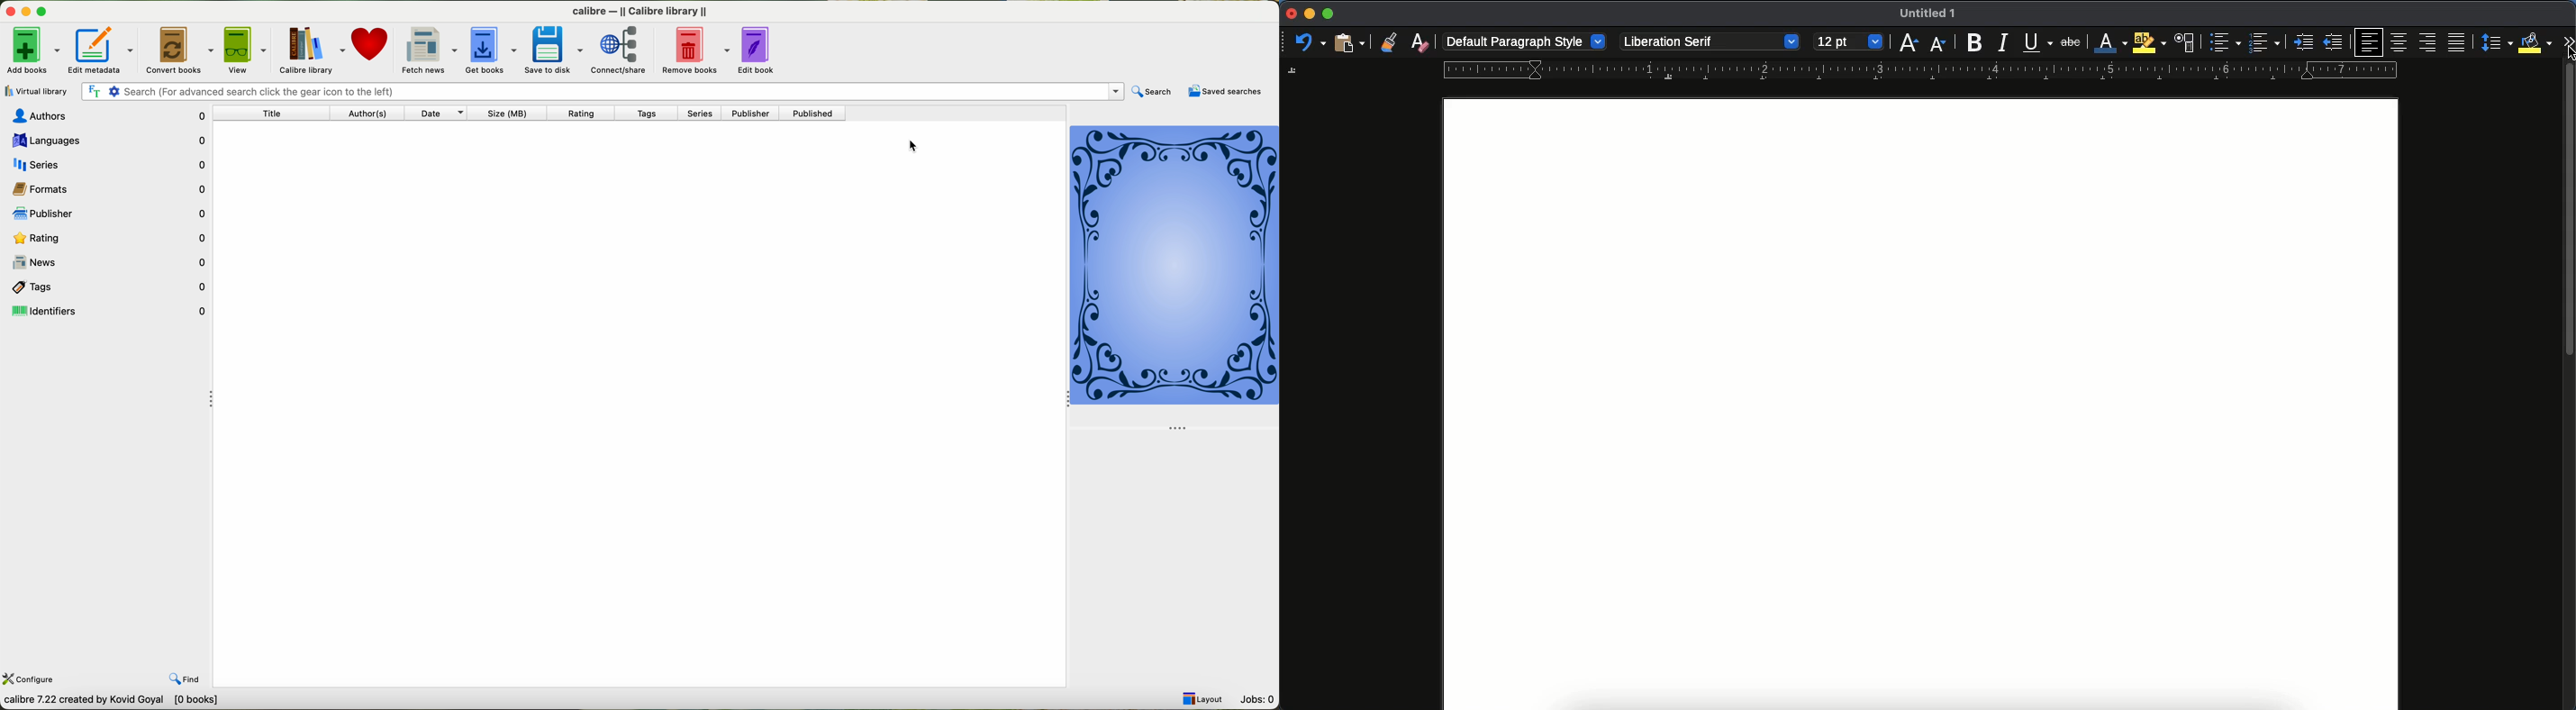 Image resolution: width=2576 pixels, height=728 pixels. What do you see at coordinates (105, 288) in the screenshot?
I see `tags` at bounding box center [105, 288].